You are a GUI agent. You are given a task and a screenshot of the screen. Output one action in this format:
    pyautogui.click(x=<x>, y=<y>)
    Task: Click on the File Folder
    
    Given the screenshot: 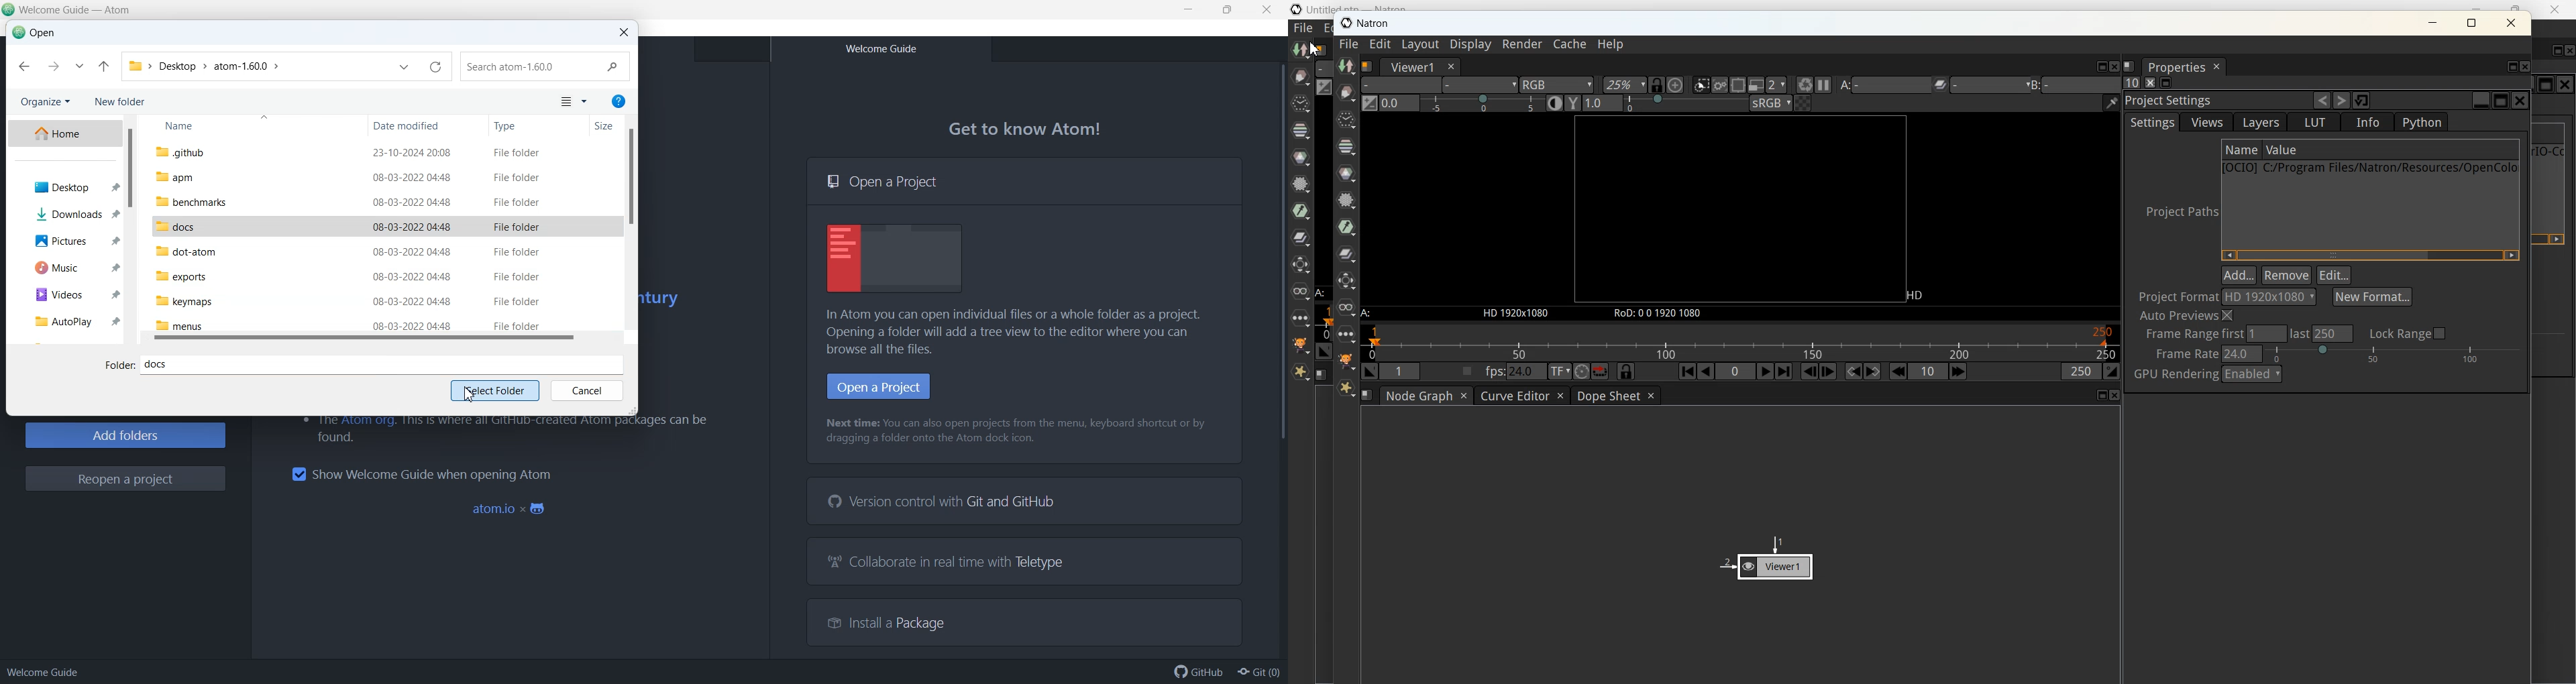 What is the action you would take?
    pyautogui.click(x=517, y=203)
    